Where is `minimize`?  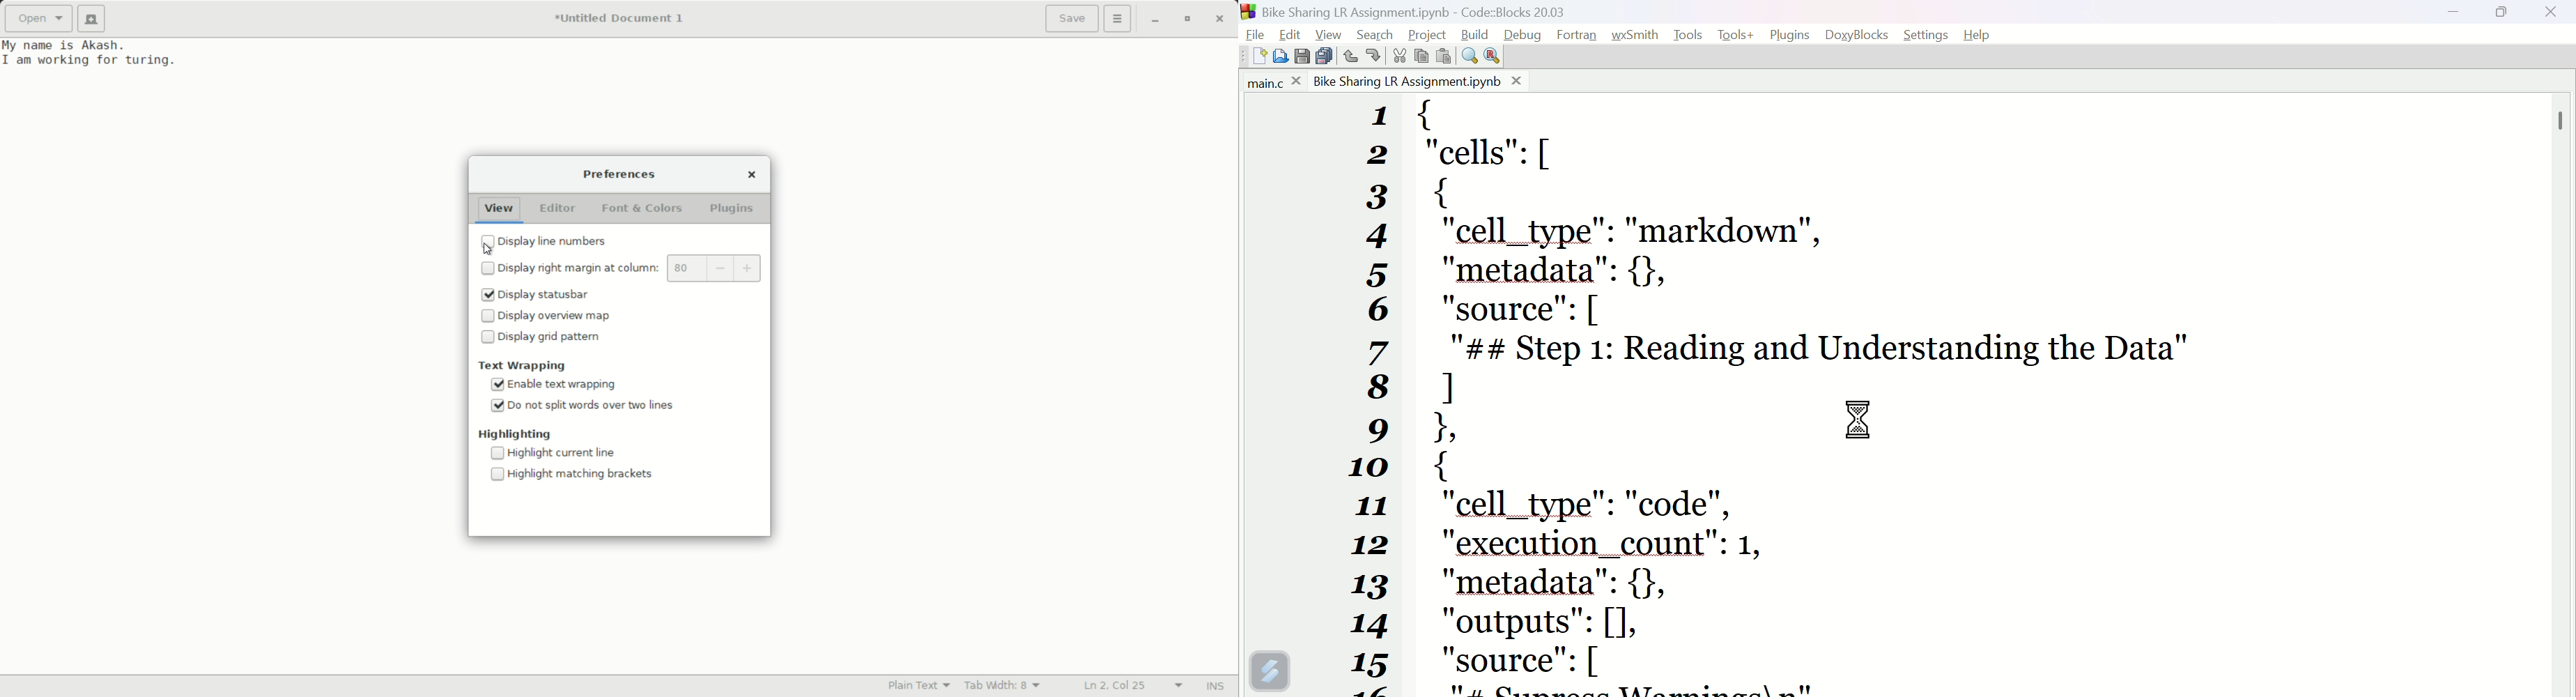 minimize is located at coordinates (1155, 21).